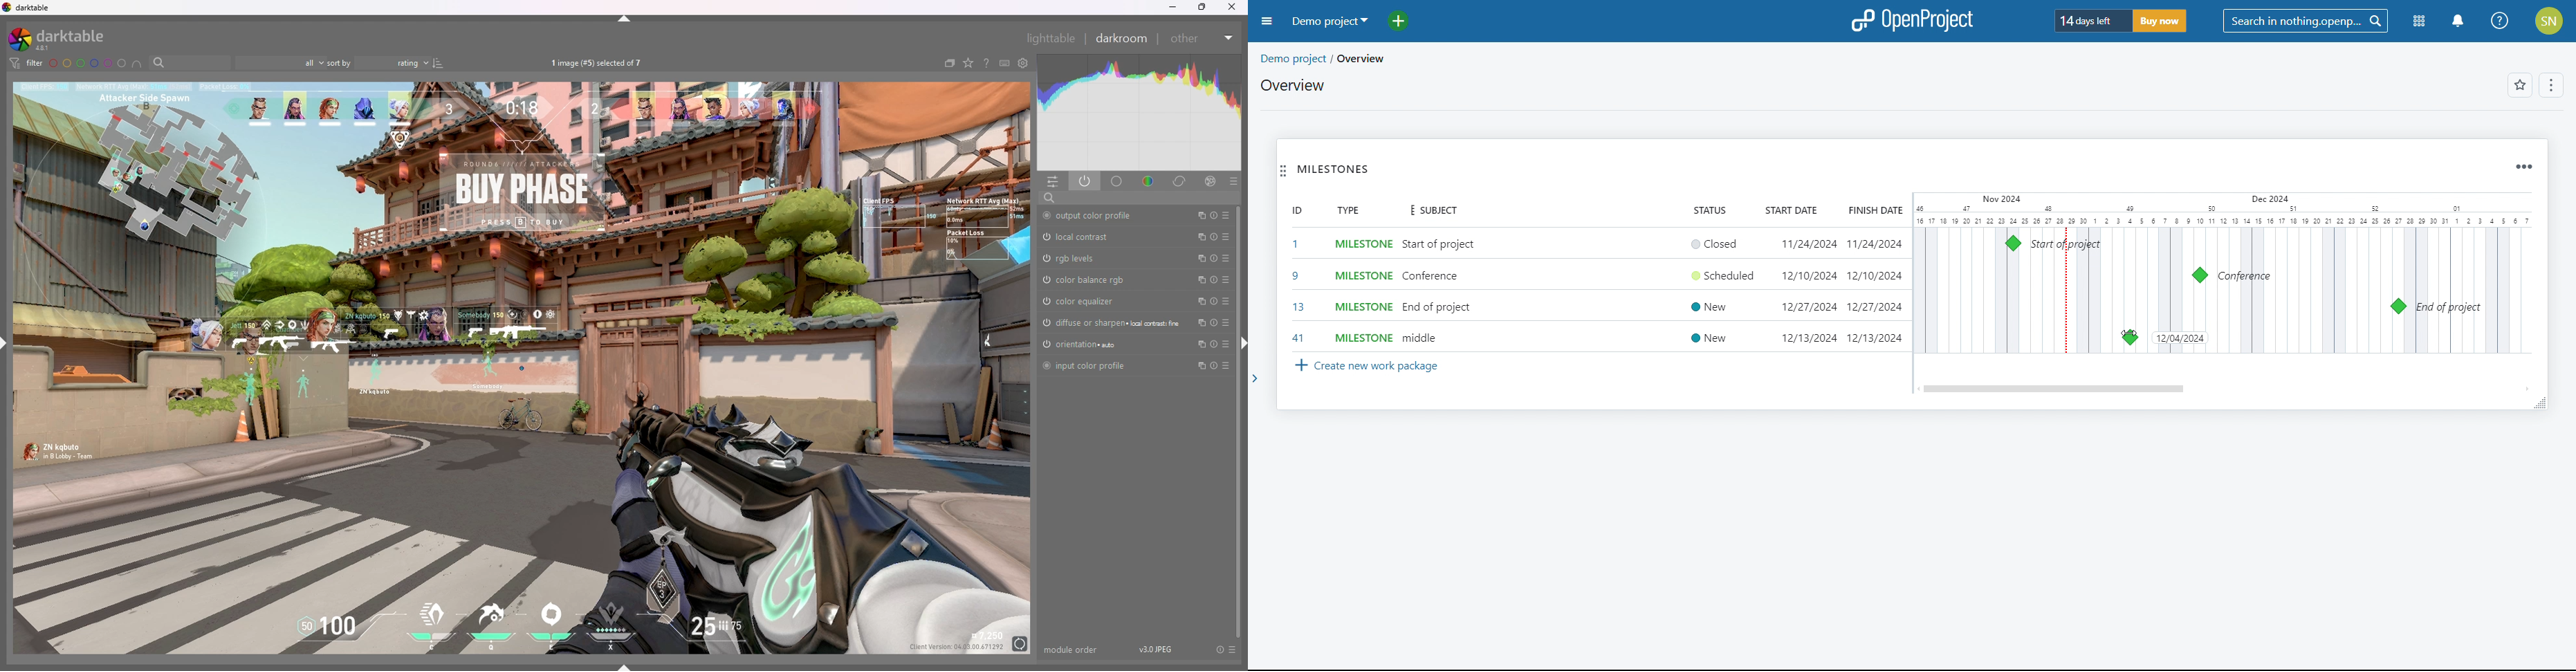 Image resolution: width=2576 pixels, height=672 pixels. Describe the element at coordinates (438, 63) in the screenshot. I see `reverse sort order` at that location.